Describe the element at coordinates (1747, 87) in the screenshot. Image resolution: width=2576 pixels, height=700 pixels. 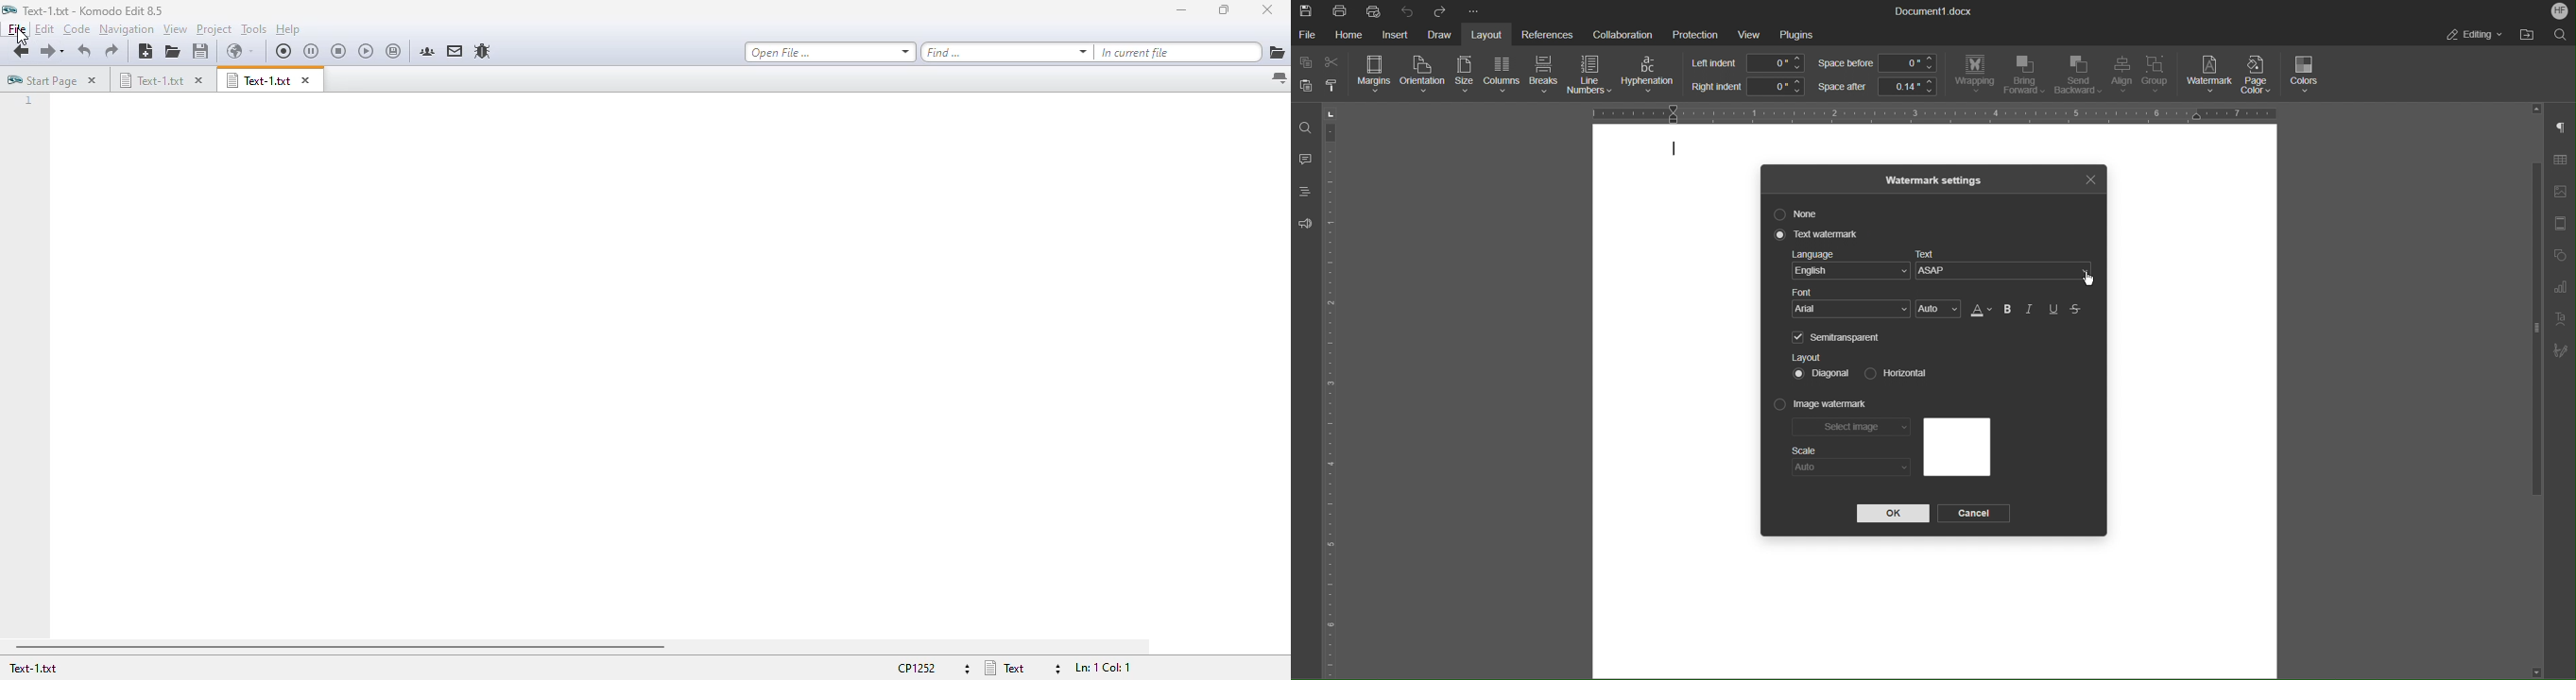
I see `Right indent` at that location.